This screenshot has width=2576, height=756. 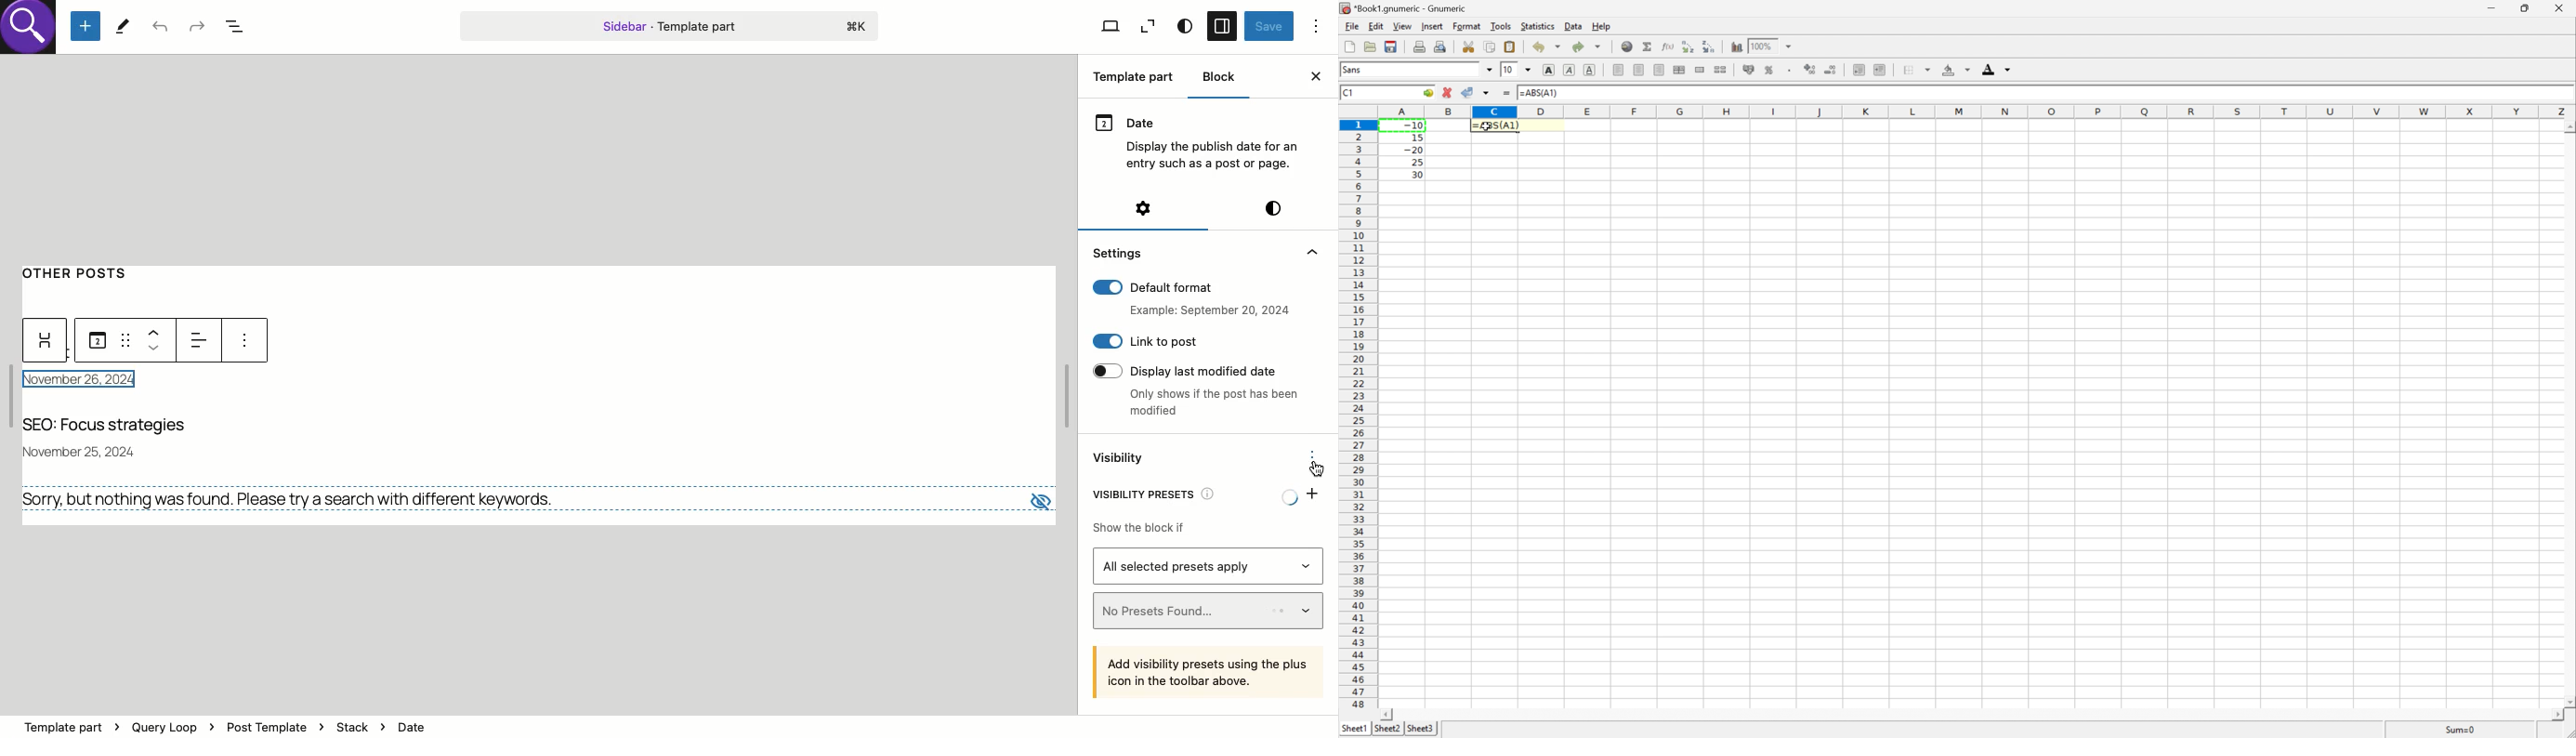 What do you see at coordinates (1354, 69) in the screenshot?
I see `Sans` at bounding box center [1354, 69].